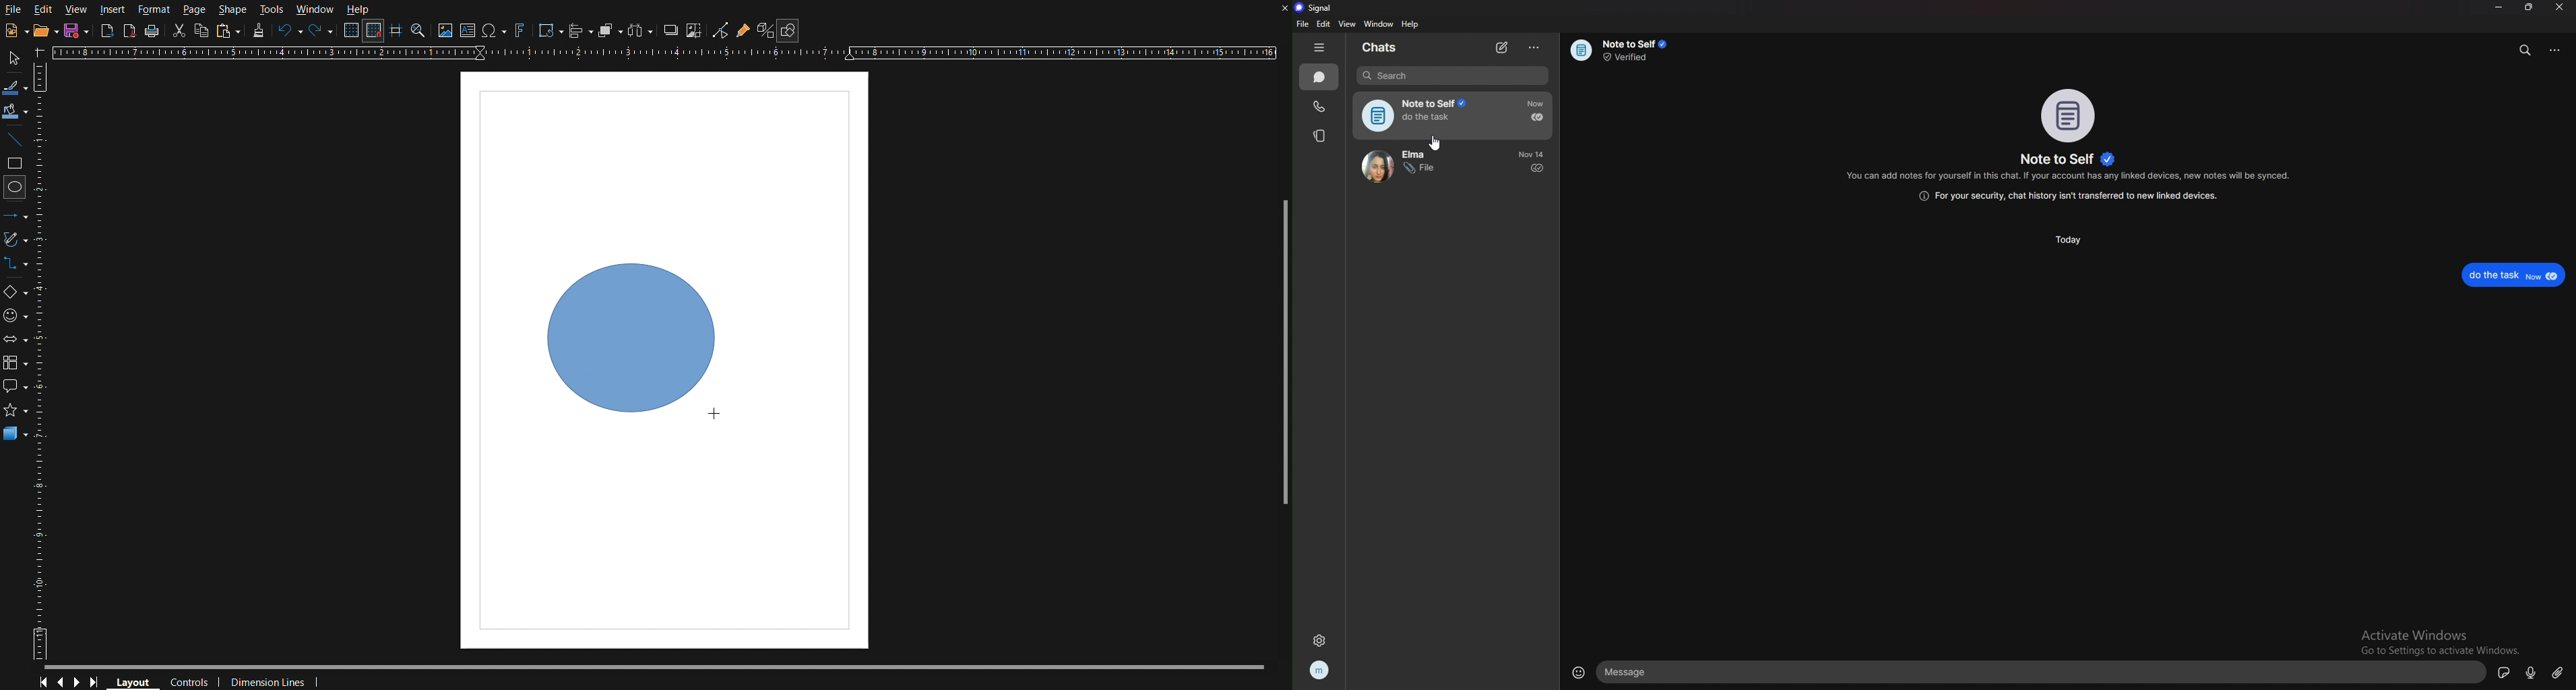 The image size is (2576, 700). Describe the element at coordinates (15, 365) in the screenshot. I see `Flowchart` at that location.